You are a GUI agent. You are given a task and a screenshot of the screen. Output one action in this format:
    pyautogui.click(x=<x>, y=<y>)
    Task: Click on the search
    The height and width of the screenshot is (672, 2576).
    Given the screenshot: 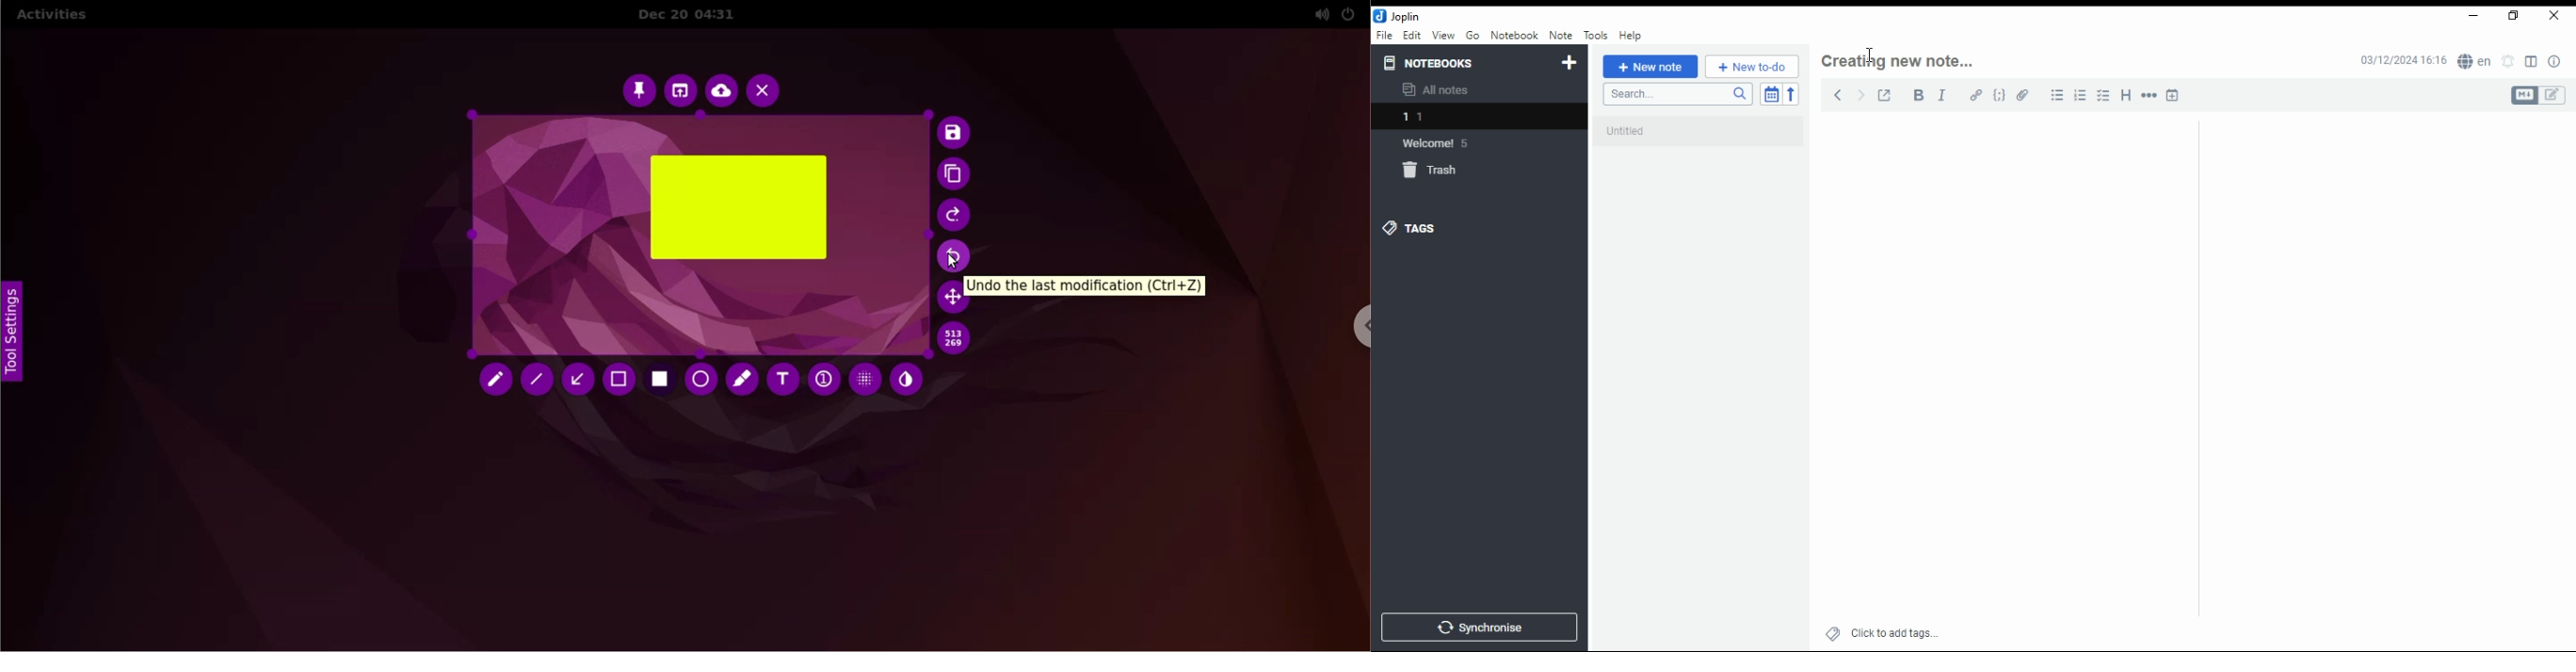 What is the action you would take?
    pyautogui.click(x=1677, y=94)
    